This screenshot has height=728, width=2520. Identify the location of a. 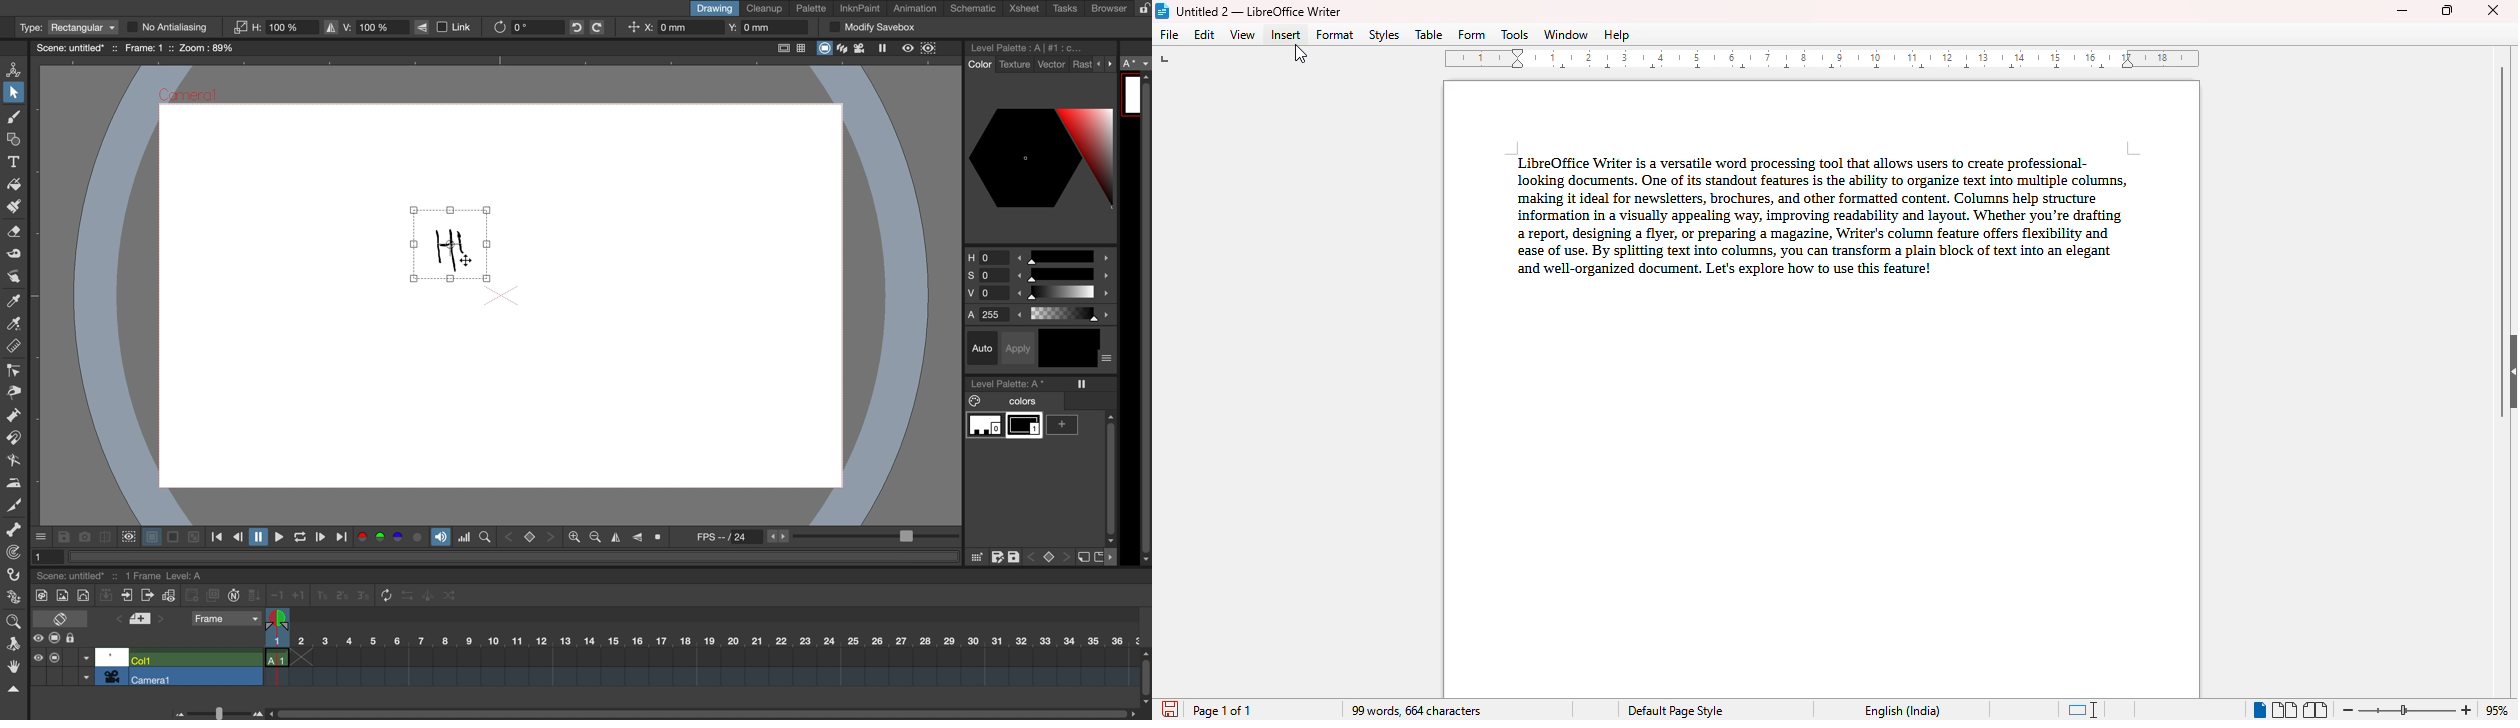
(1137, 64).